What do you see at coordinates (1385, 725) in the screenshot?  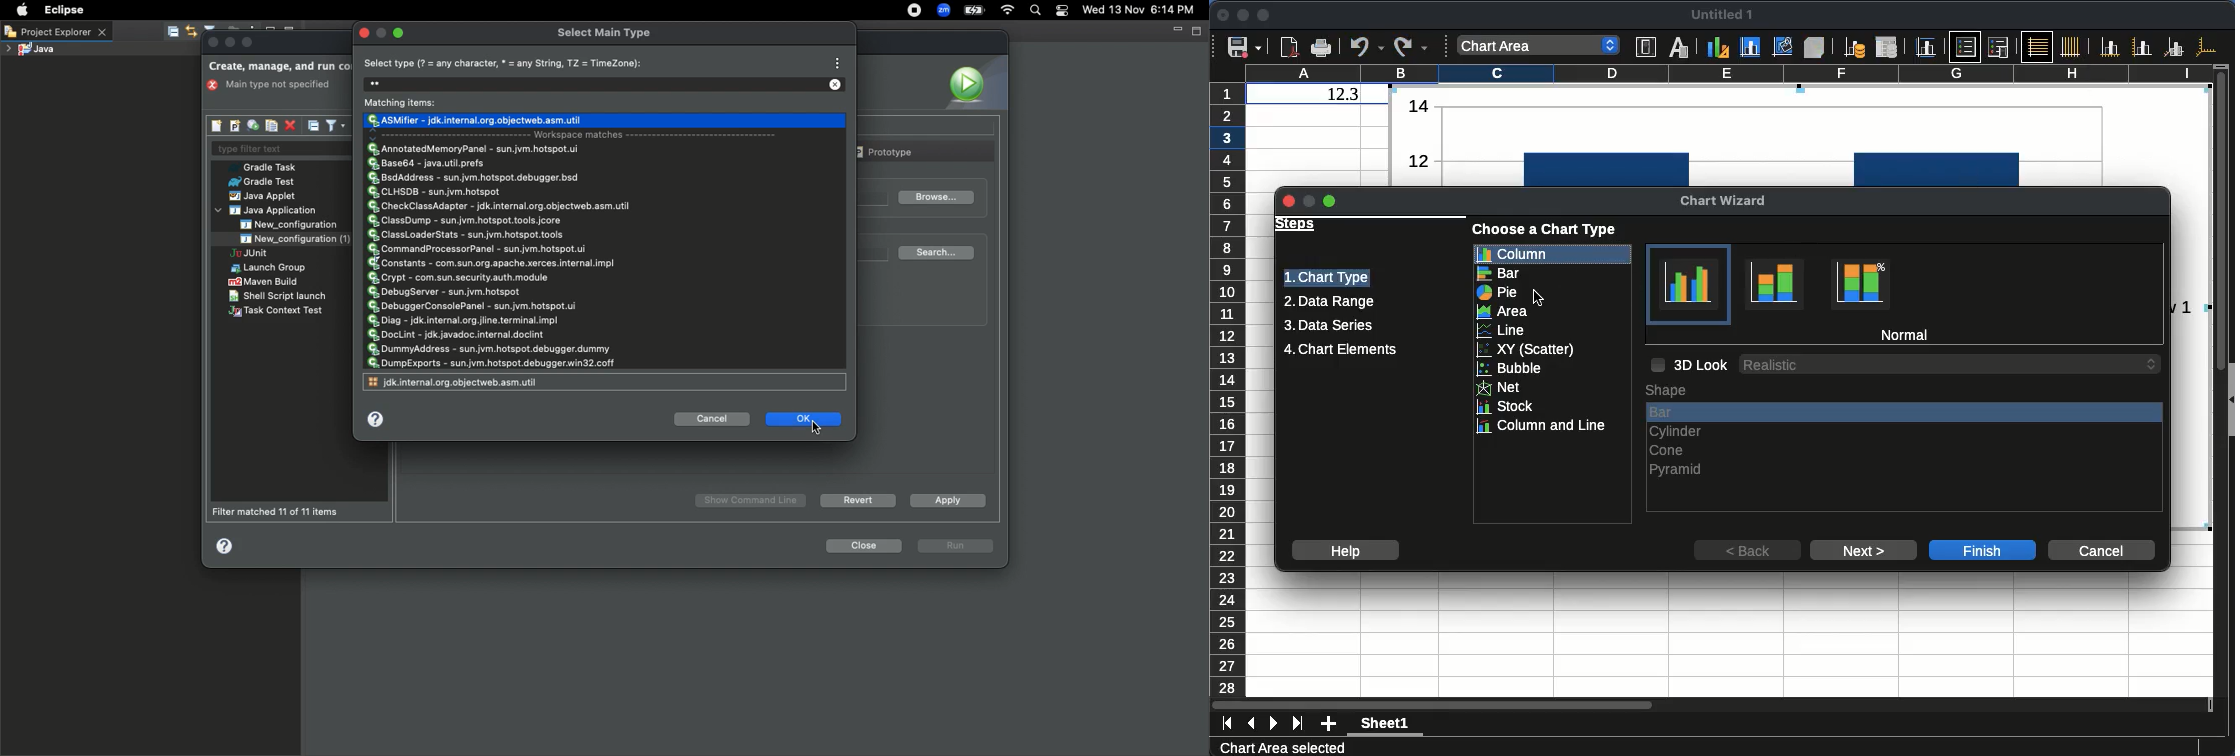 I see `Sheet1` at bounding box center [1385, 725].